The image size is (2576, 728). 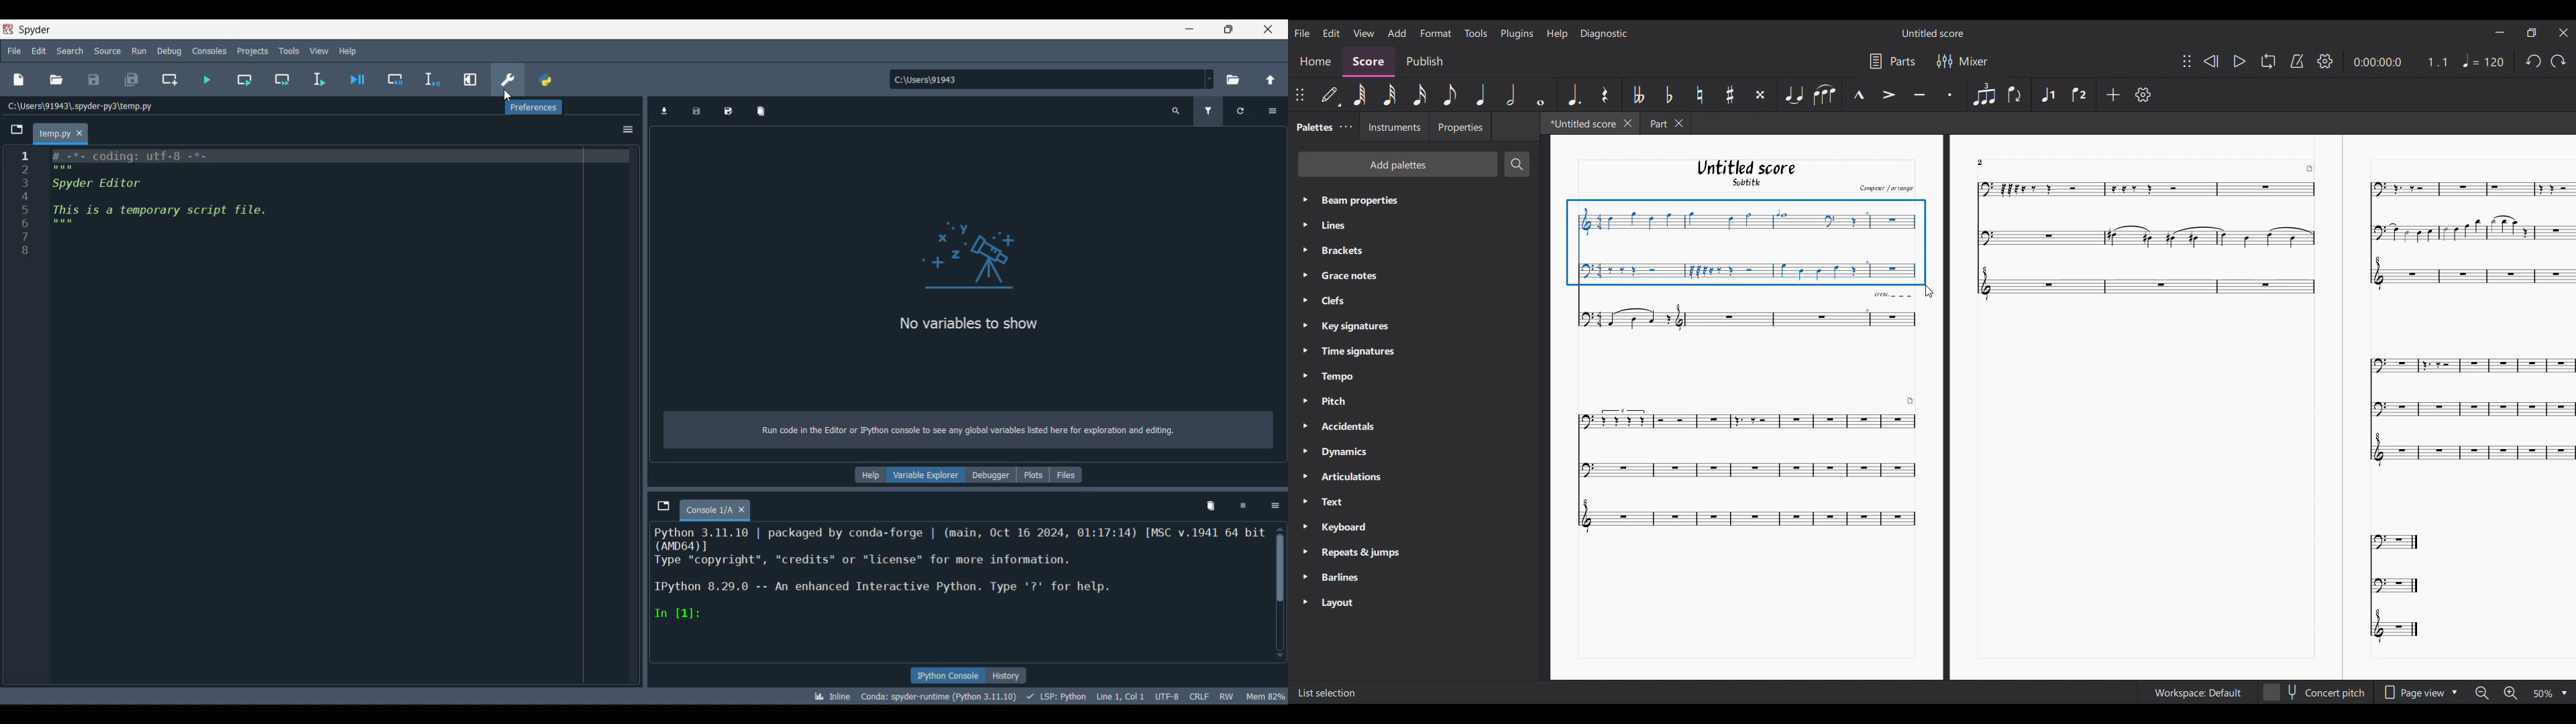 What do you see at coordinates (1346, 127) in the screenshot?
I see `Palette settings` at bounding box center [1346, 127].